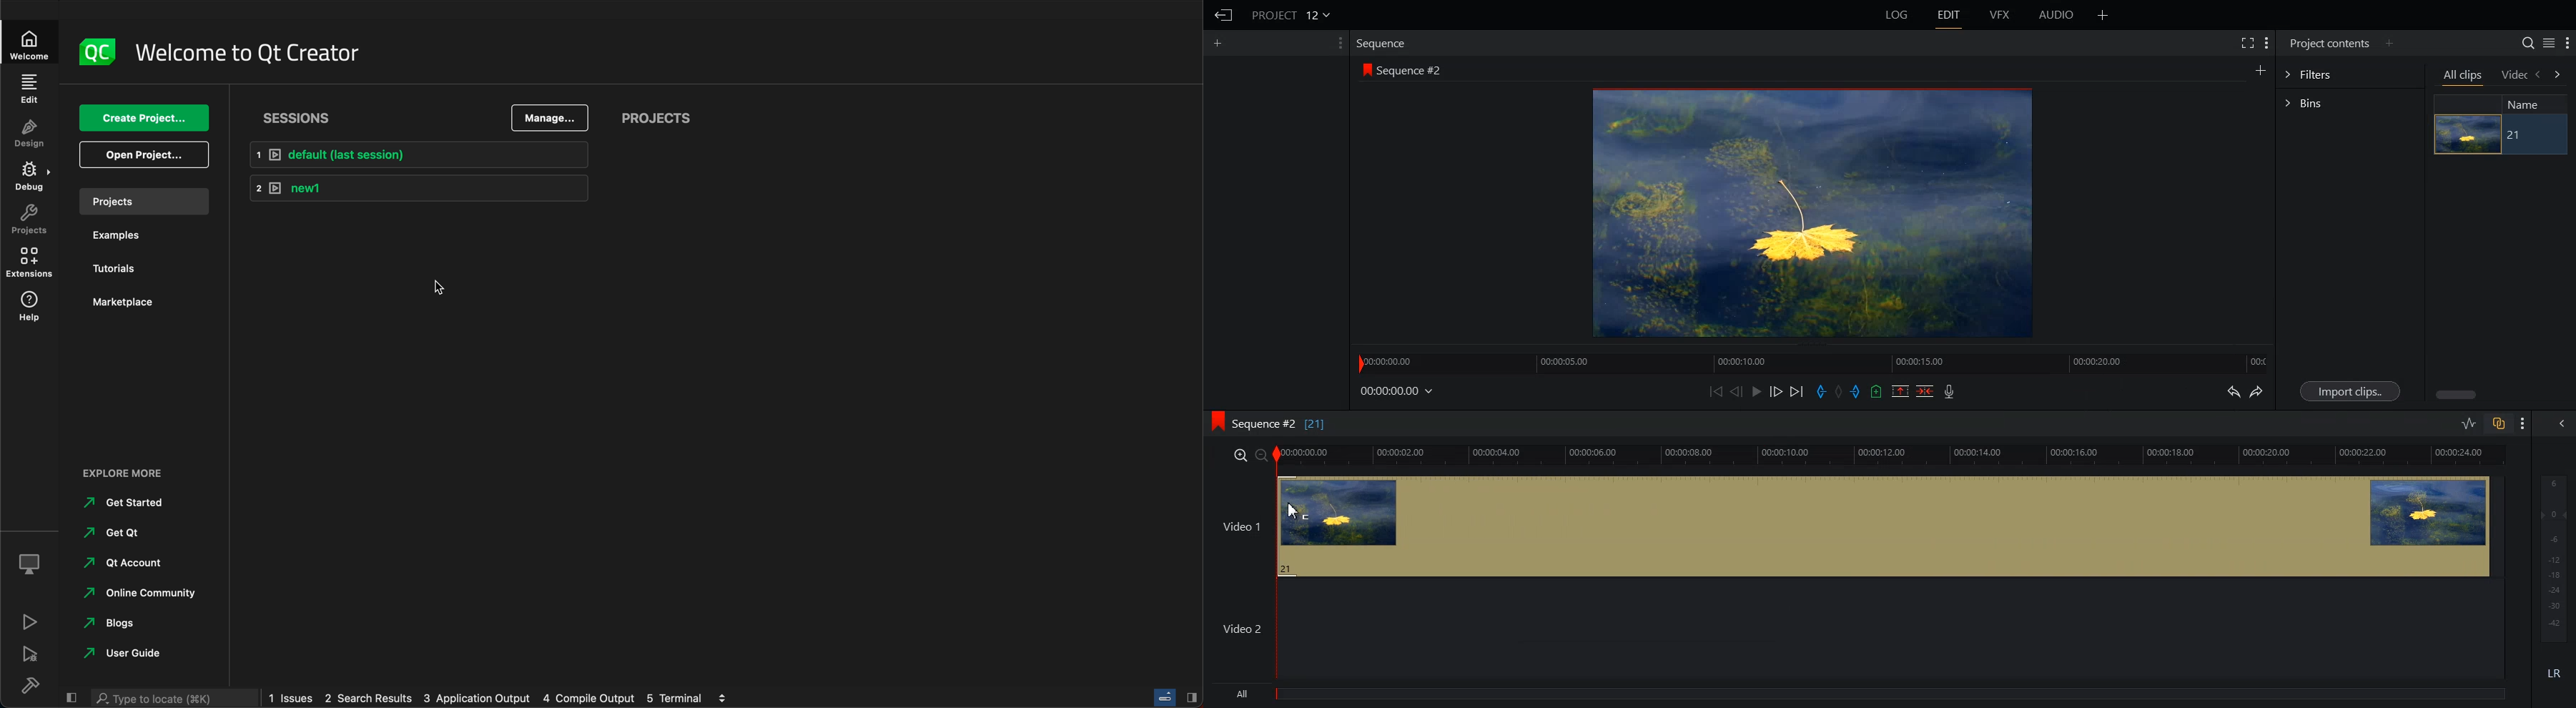  I want to click on default, so click(422, 155).